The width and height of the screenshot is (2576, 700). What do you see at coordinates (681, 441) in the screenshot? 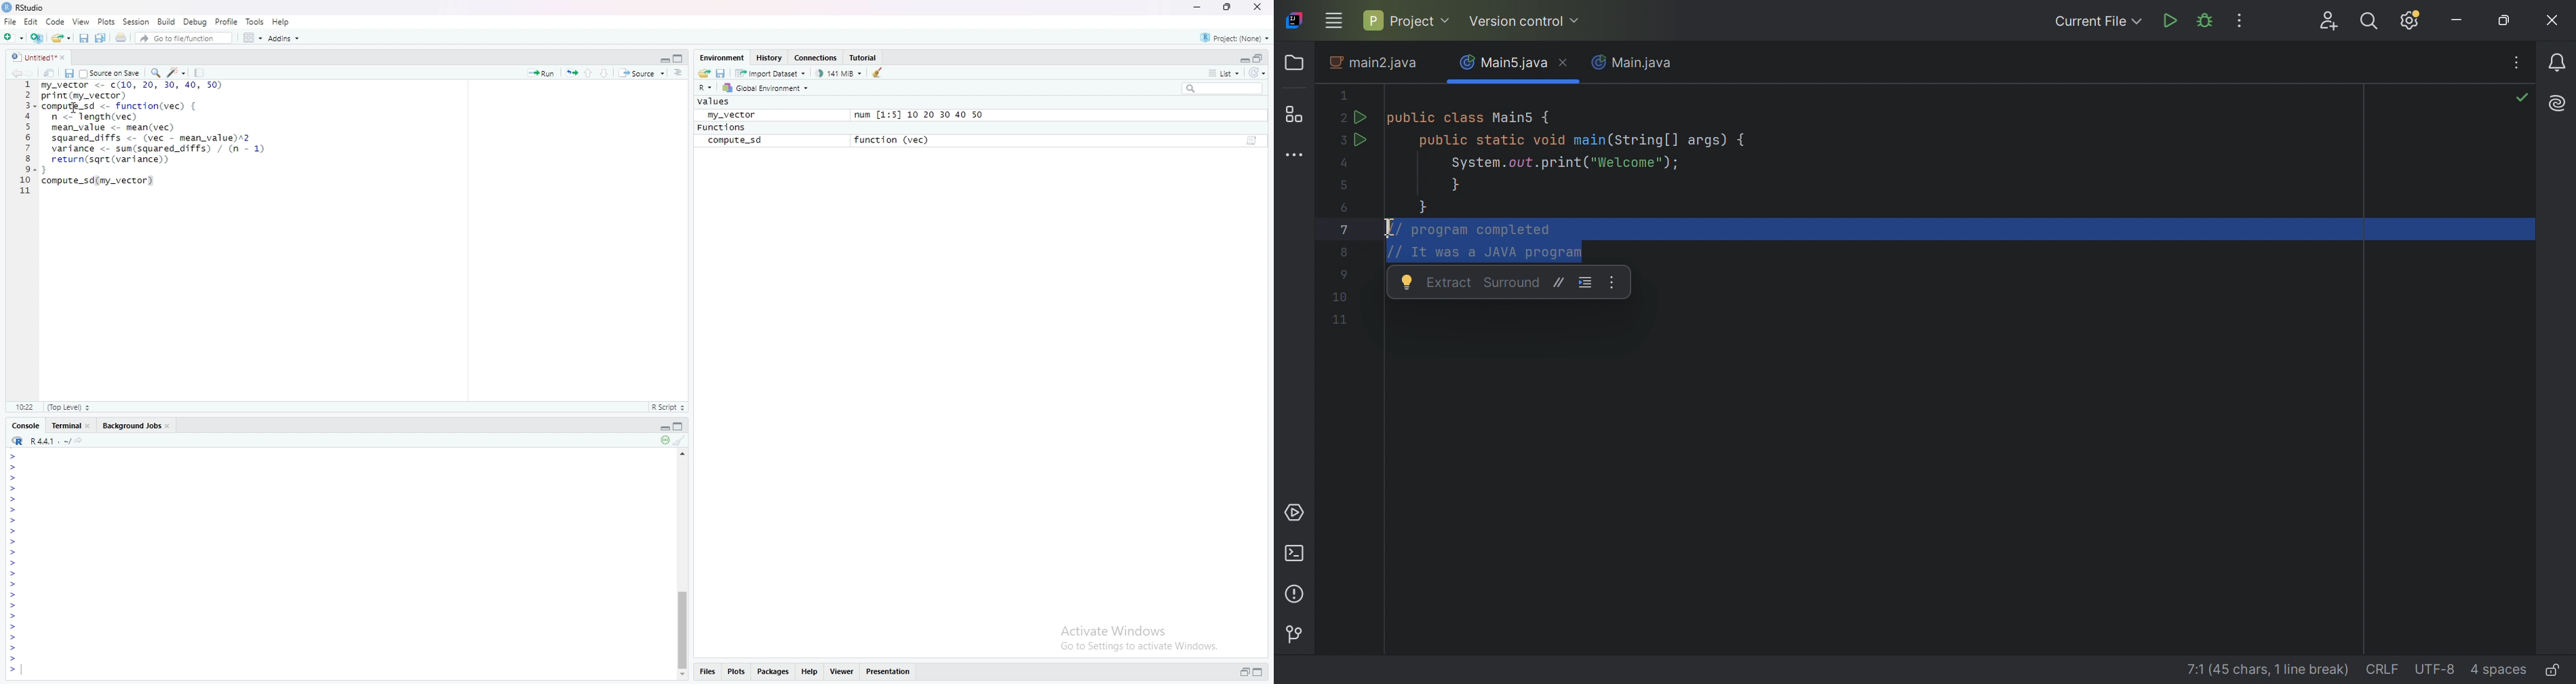
I see `Clear console (Ctrl + L)` at bounding box center [681, 441].